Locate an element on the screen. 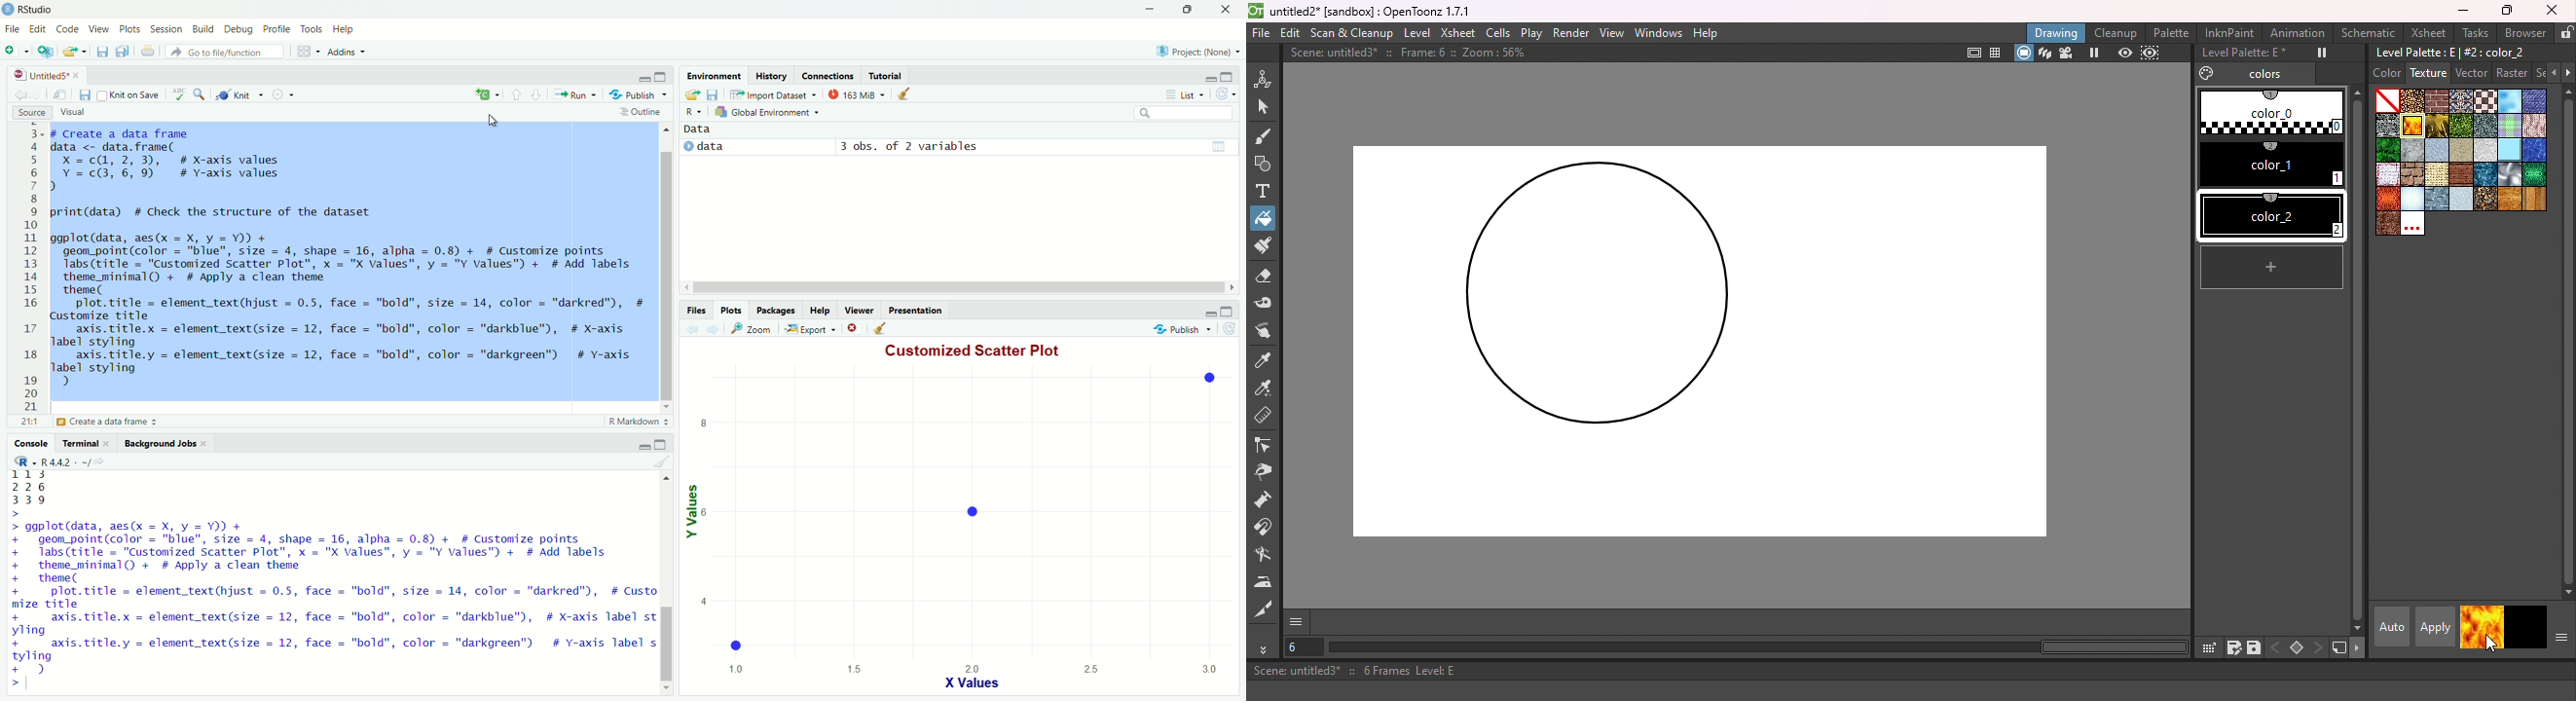 The image size is (2576, 728). Profile is located at coordinates (278, 30).